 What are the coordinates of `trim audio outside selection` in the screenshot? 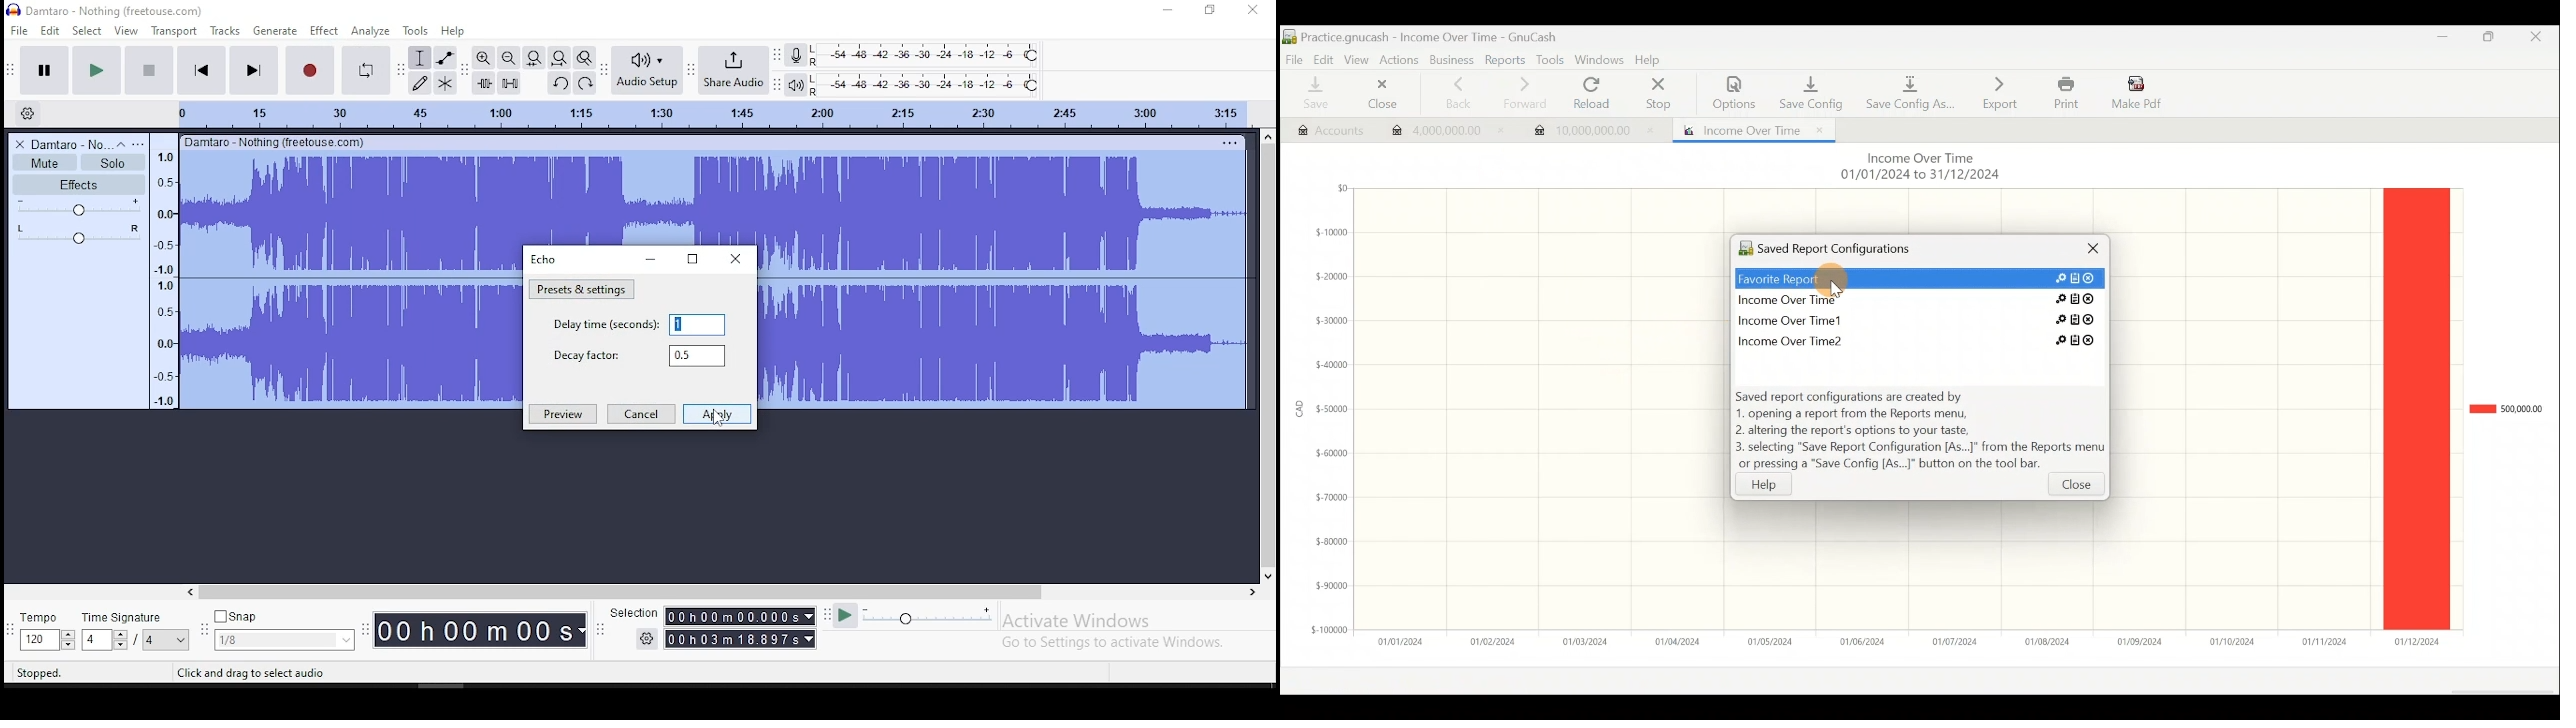 It's located at (484, 83).